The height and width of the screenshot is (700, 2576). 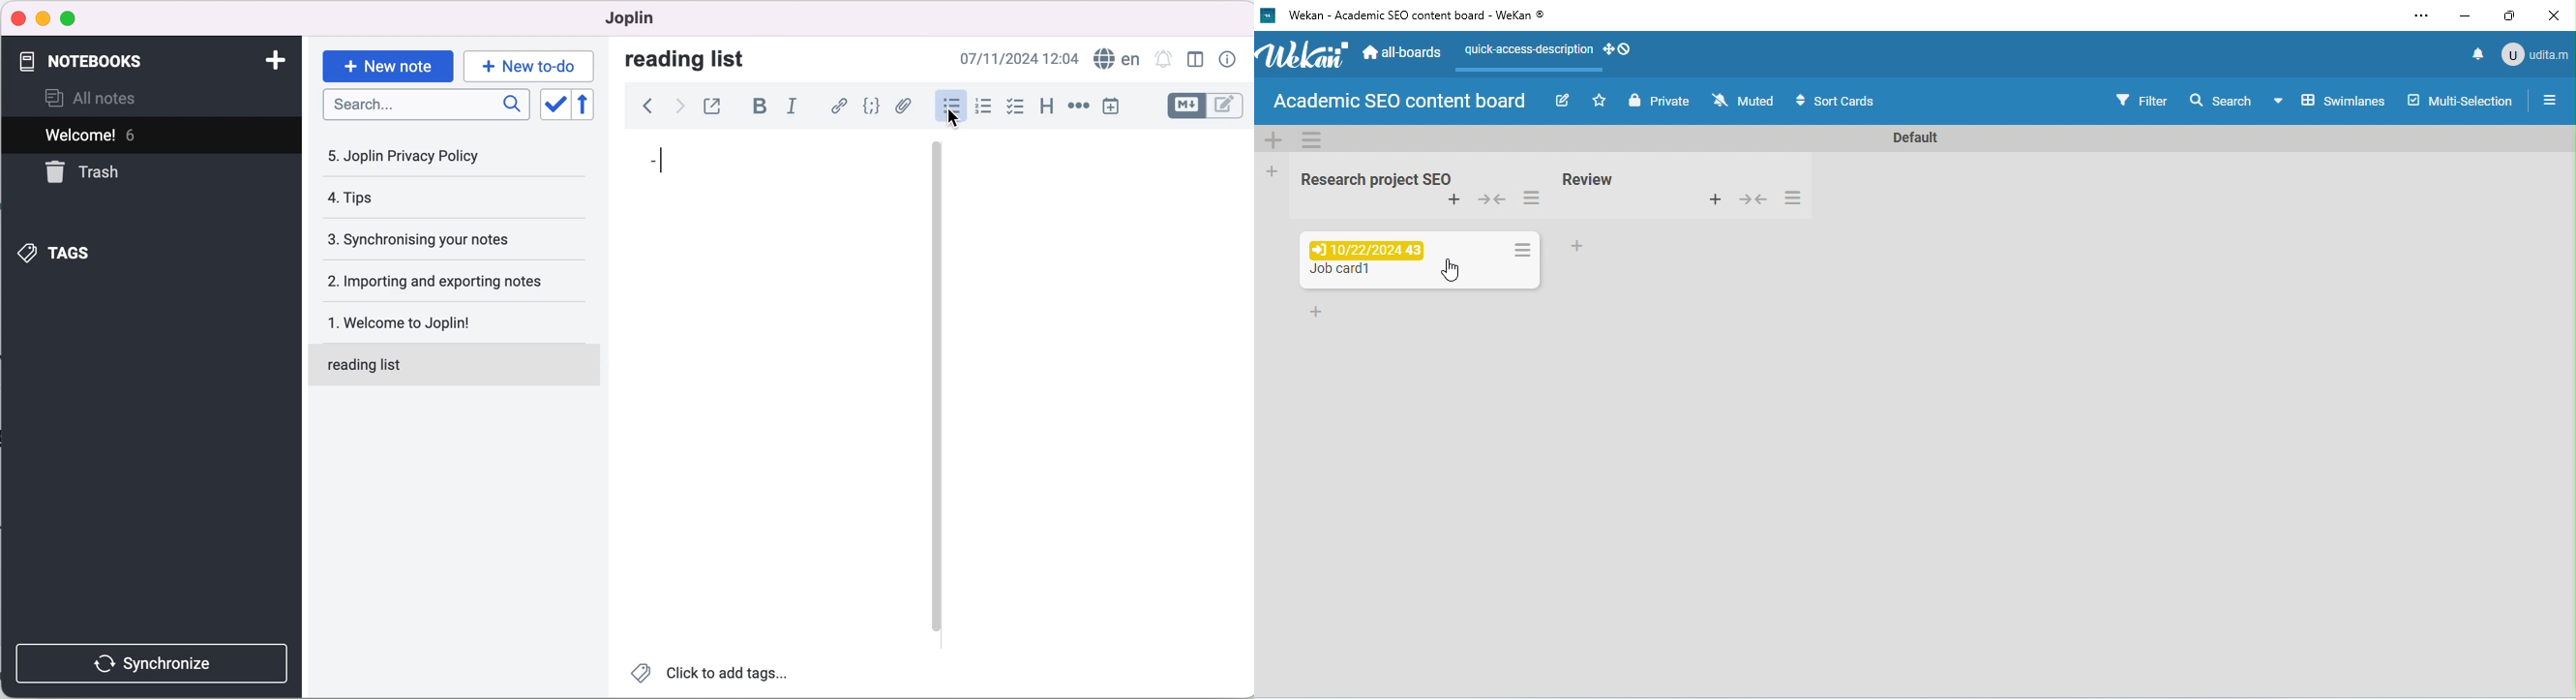 What do you see at coordinates (905, 107) in the screenshot?
I see `attach file` at bounding box center [905, 107].